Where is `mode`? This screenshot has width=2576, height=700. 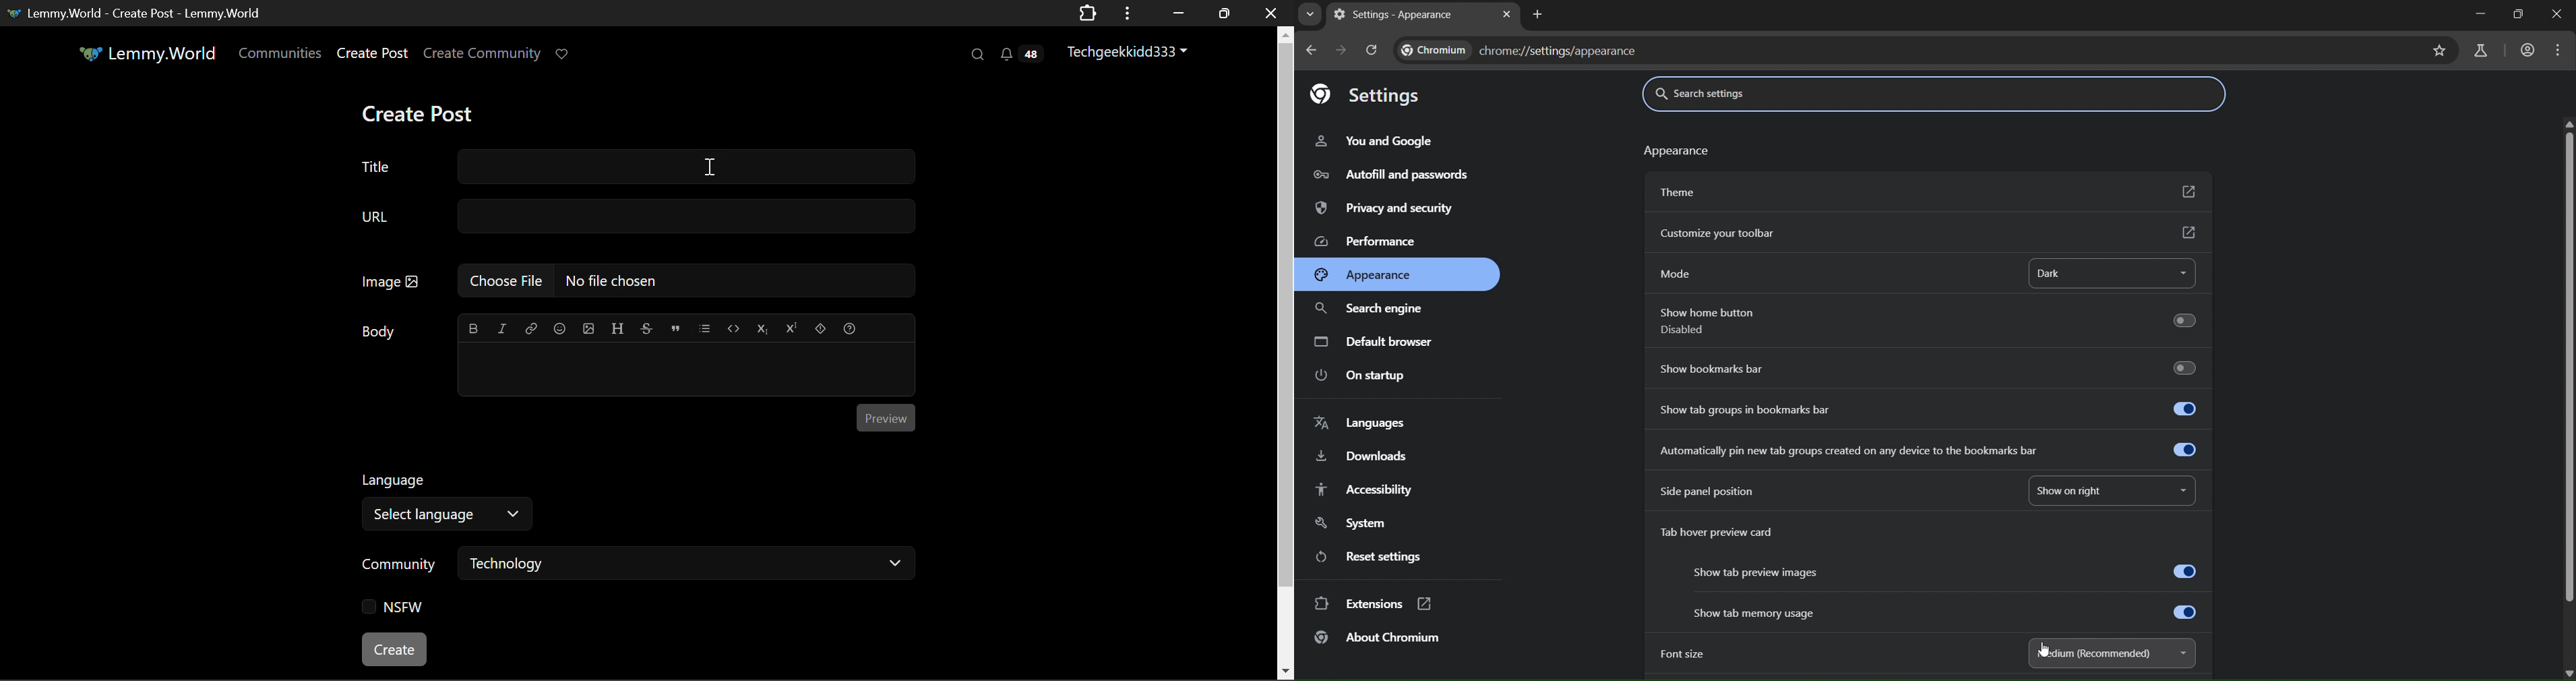
mode is located at coordinates (1681, 270).